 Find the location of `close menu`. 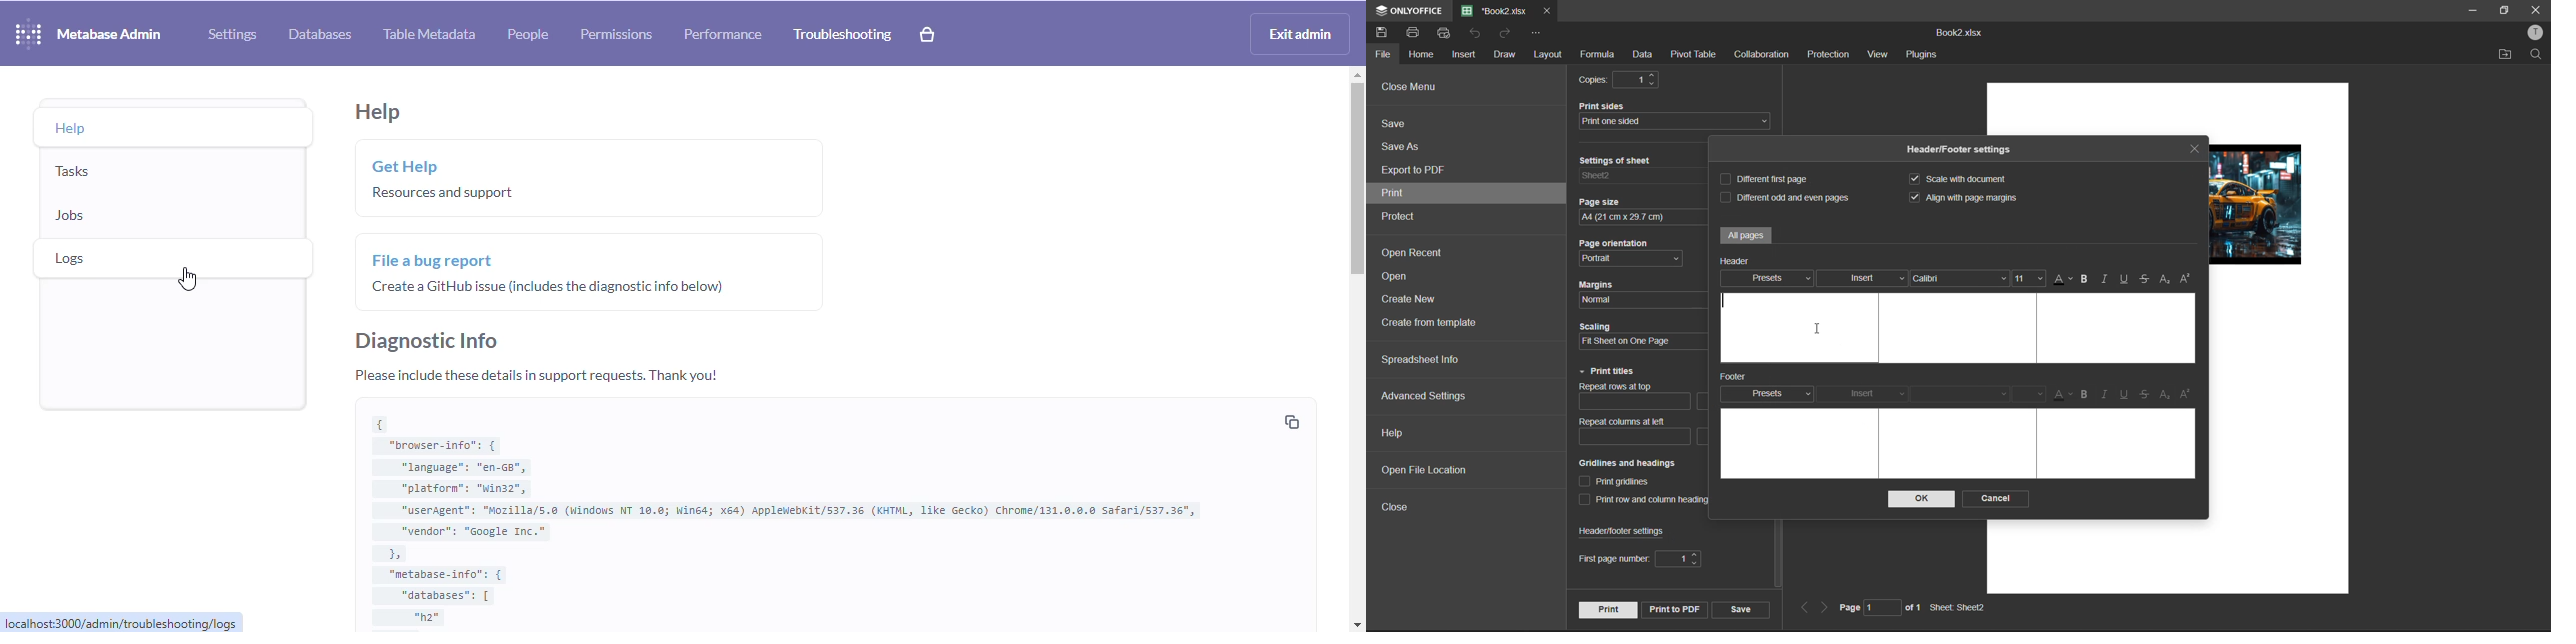

close menu is located at coordinates (1410, 86).